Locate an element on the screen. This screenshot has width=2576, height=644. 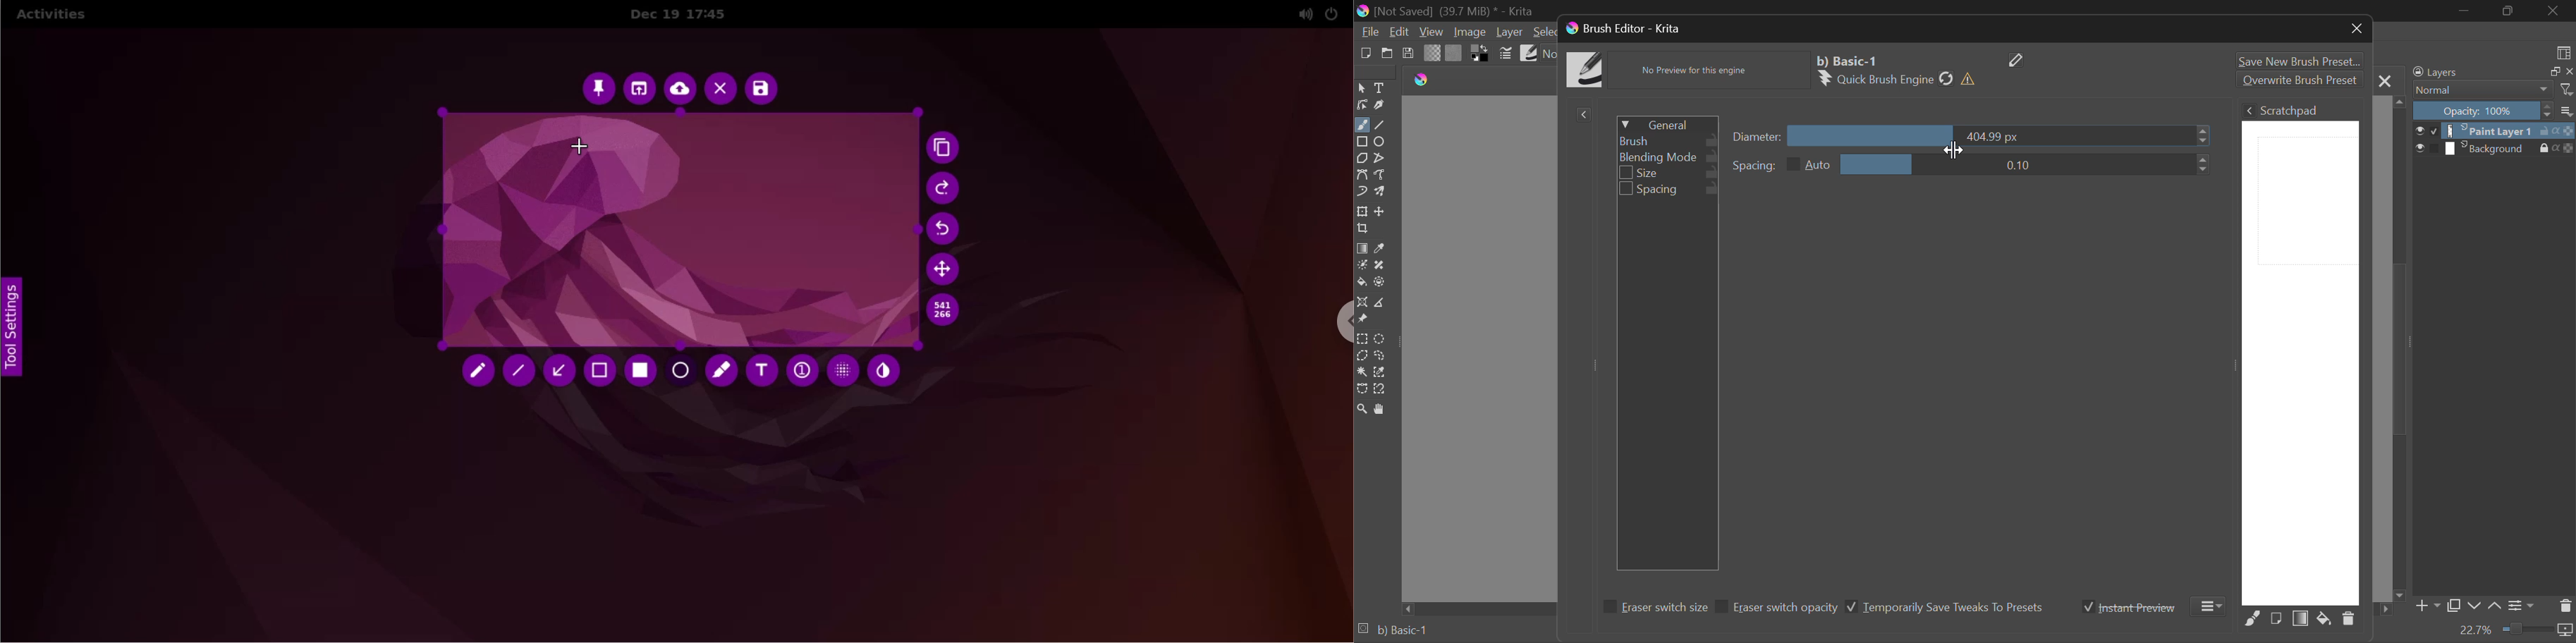
DRAG_TO Cursor Position is located at coordinates (1954, 133).